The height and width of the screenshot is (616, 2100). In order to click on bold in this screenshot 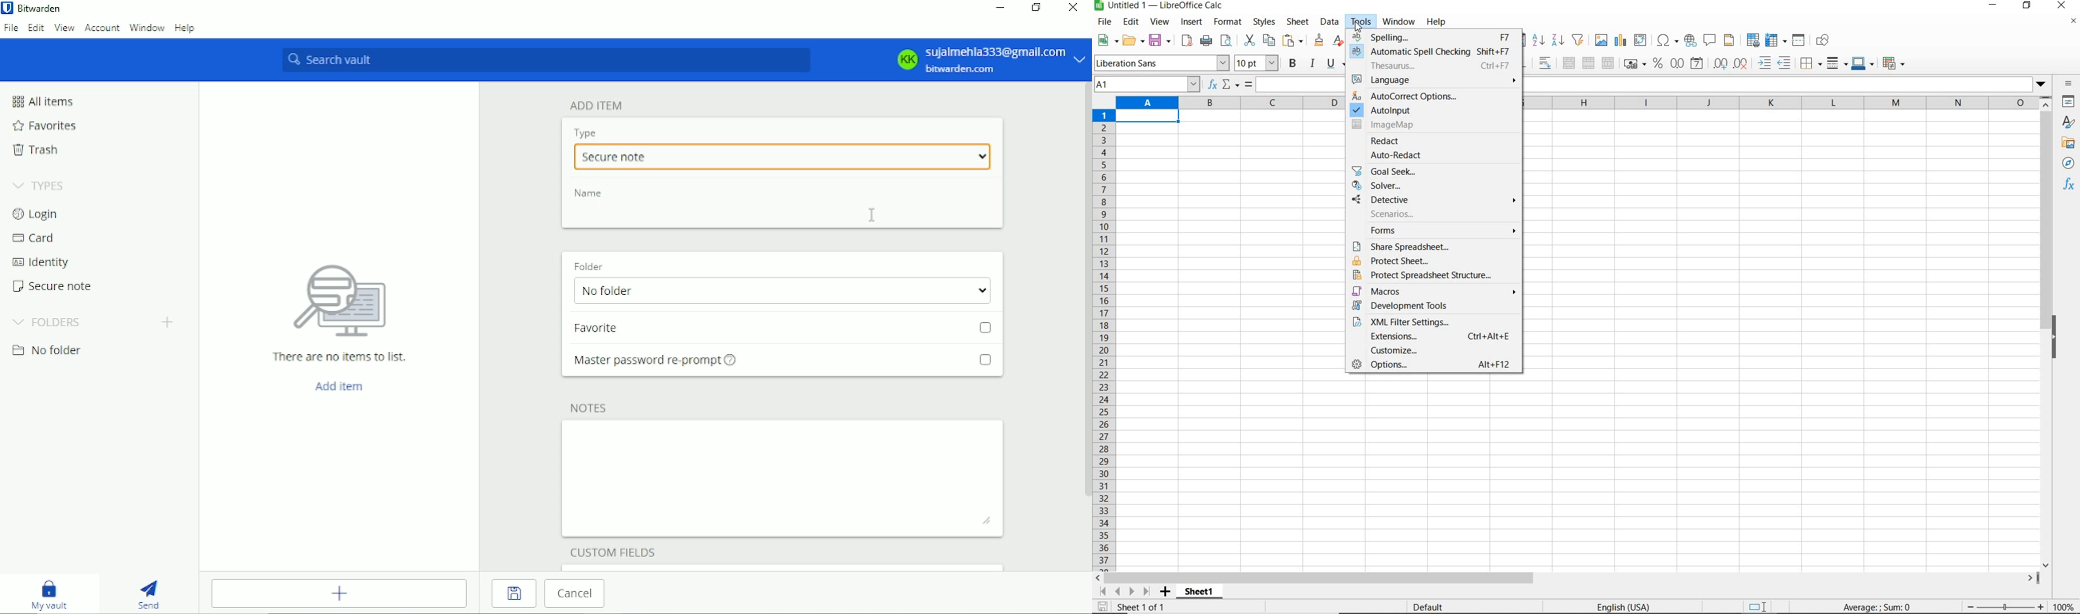, I will do `click(1294, 64)`.